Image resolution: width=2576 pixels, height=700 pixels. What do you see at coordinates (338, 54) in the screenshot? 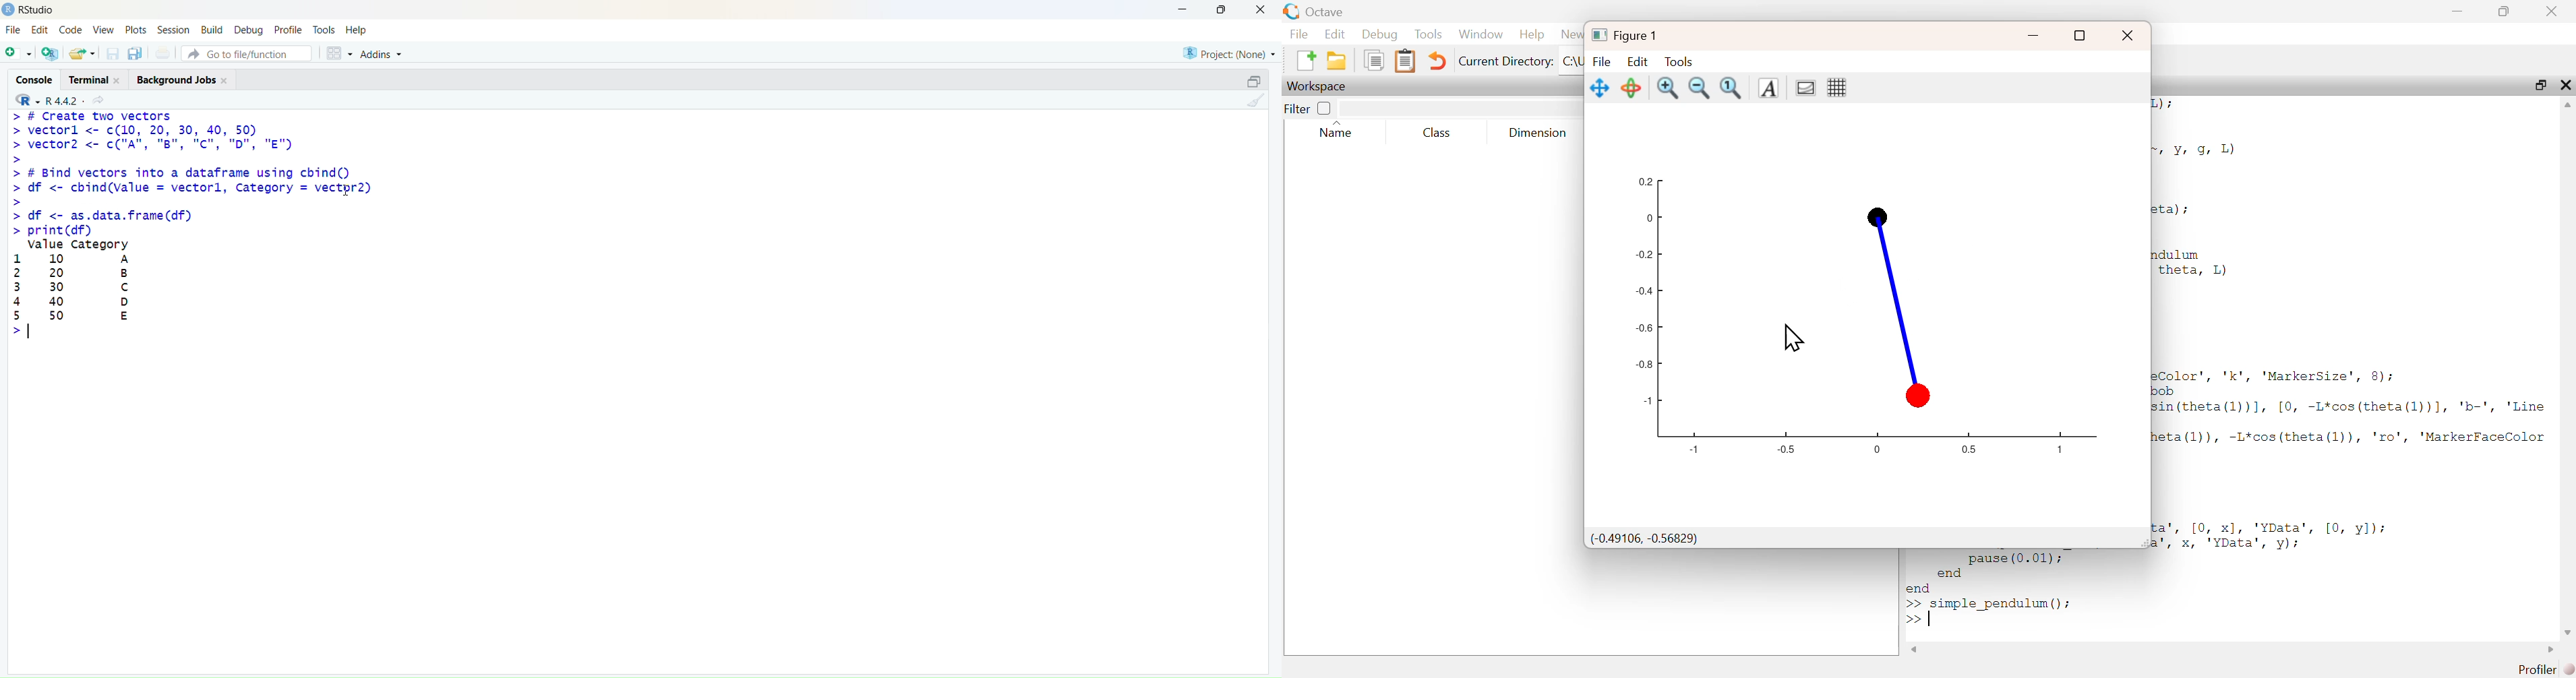
I see `workspace panes` at bounding box center [338, 54].